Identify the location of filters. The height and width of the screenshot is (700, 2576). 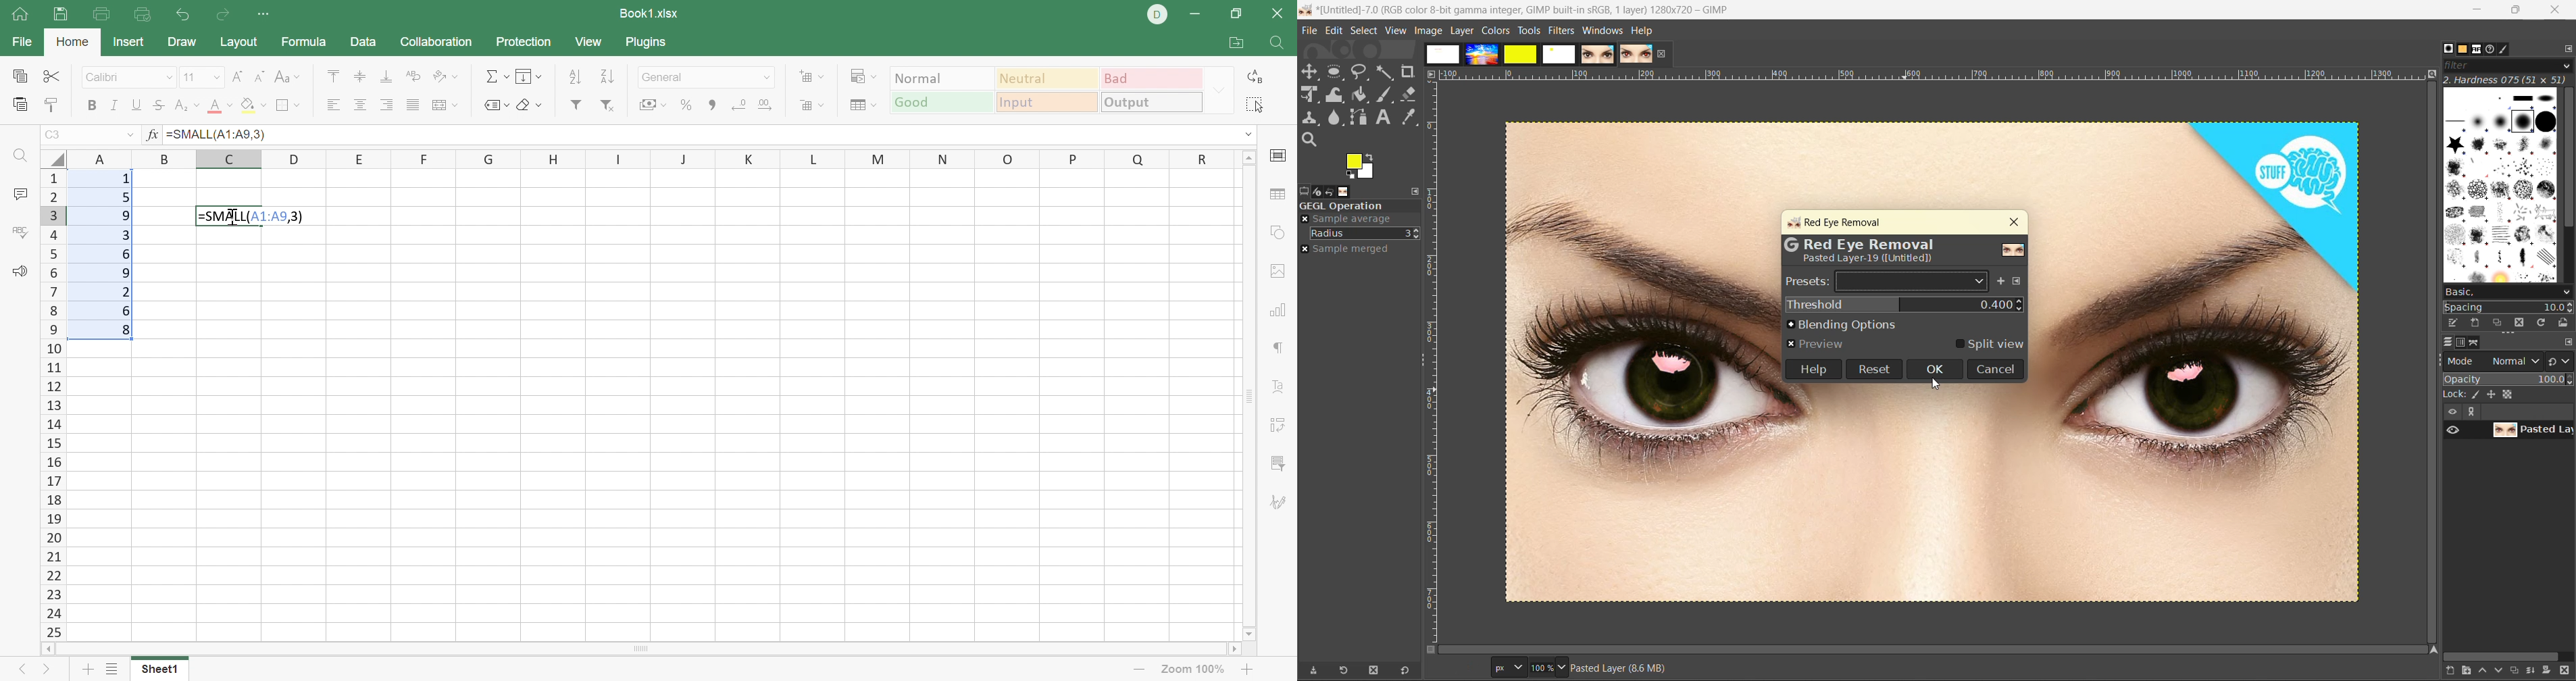
(1562, 30).